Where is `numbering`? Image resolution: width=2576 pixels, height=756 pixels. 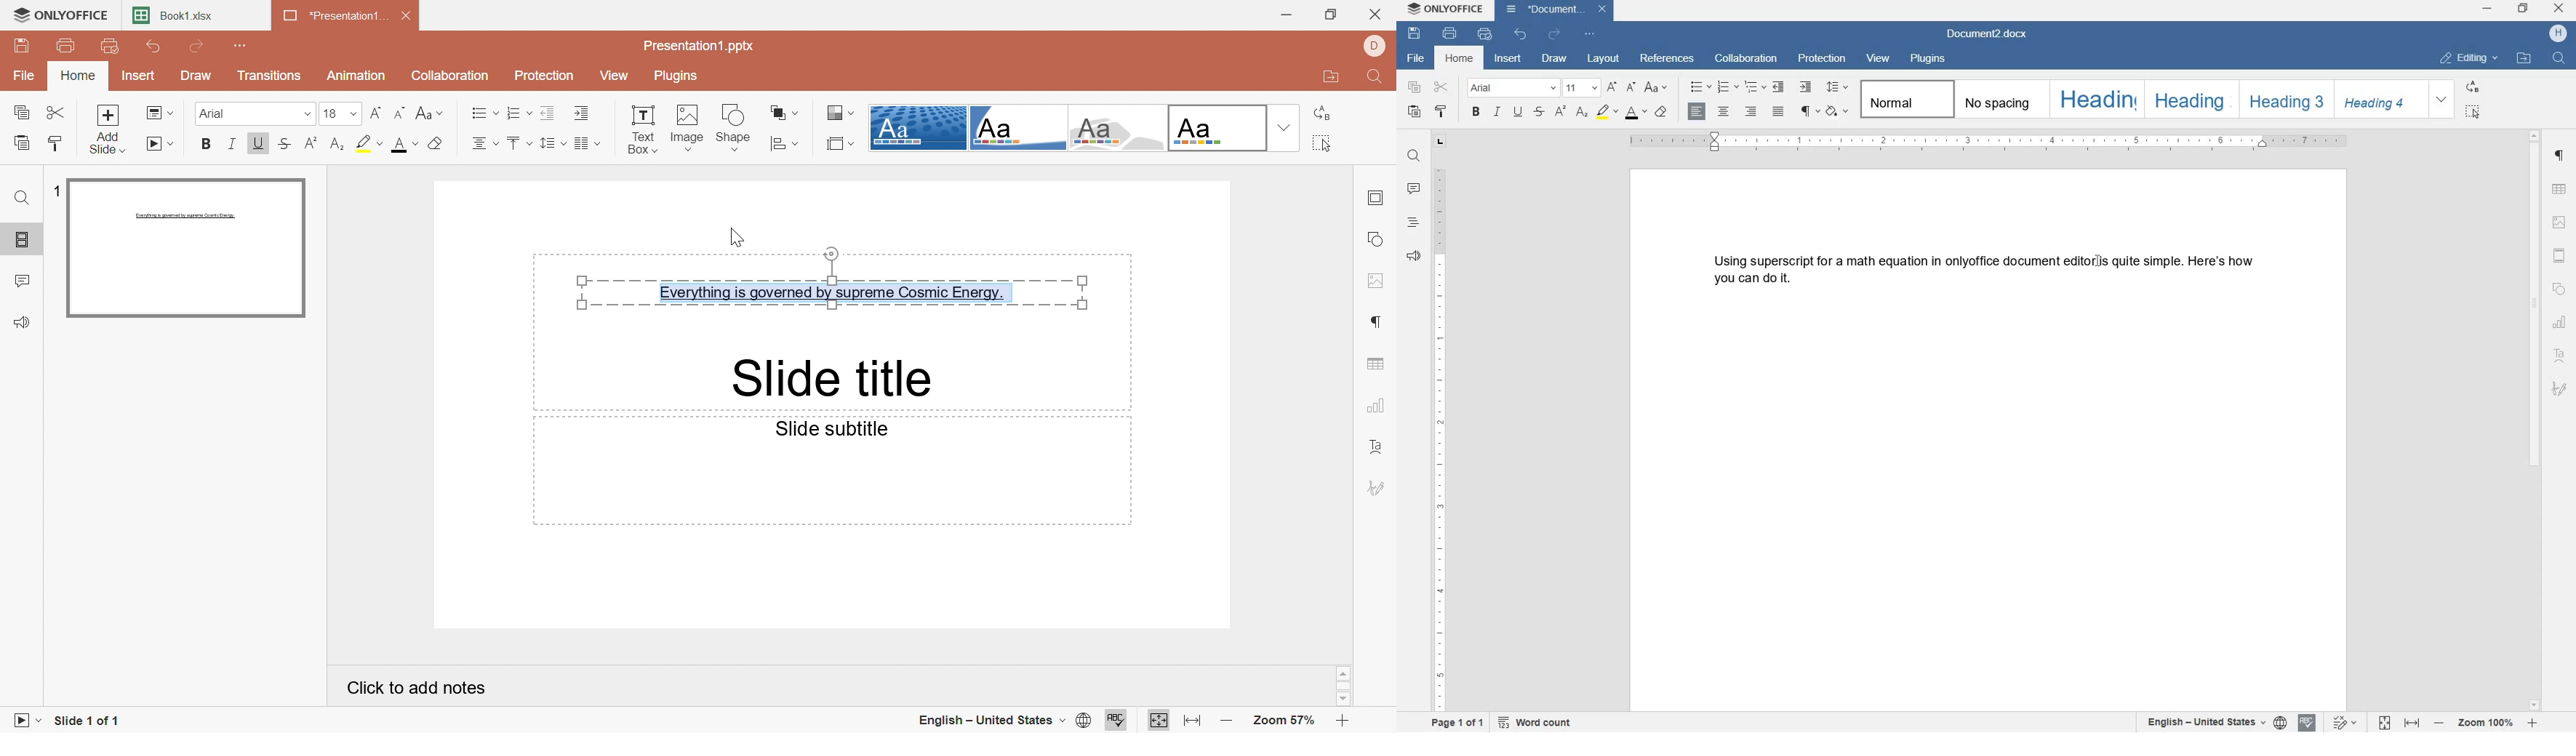 numbering is located at coordinates (1727, 86).